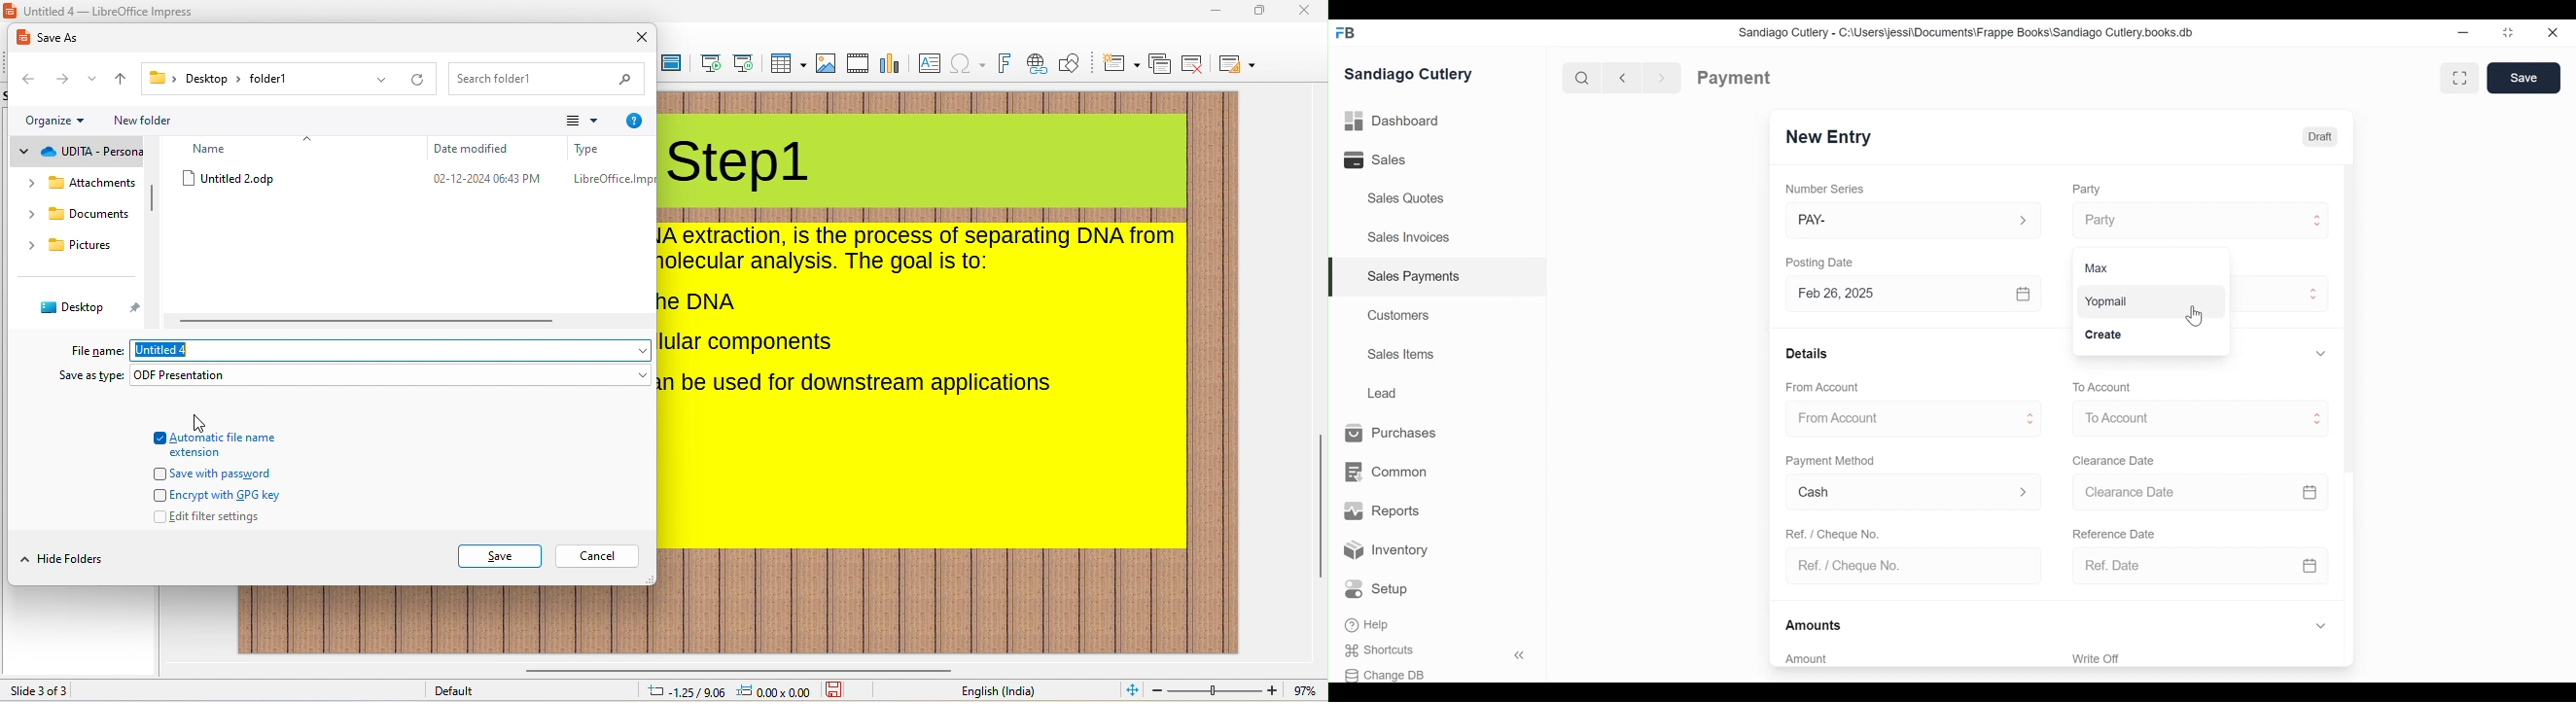  I want to click on Save, so click(2525, 78).